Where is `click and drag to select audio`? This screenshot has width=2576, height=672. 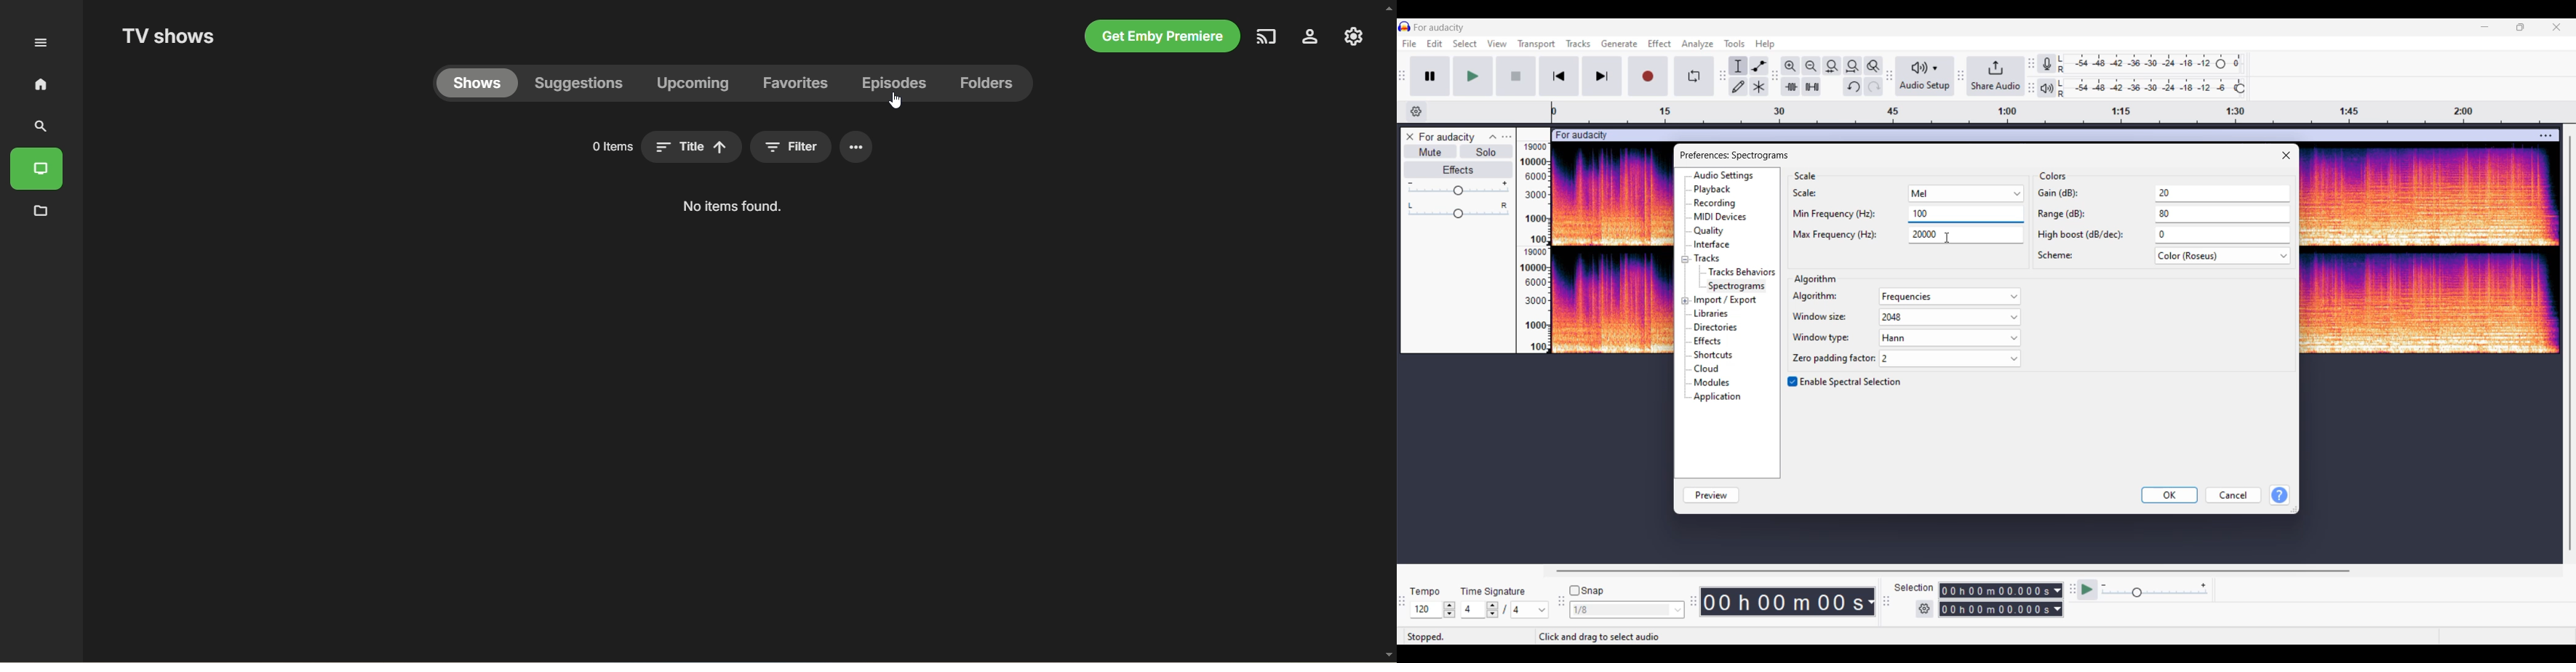
click and drag to select audio is located at coordinates (1598, 637).